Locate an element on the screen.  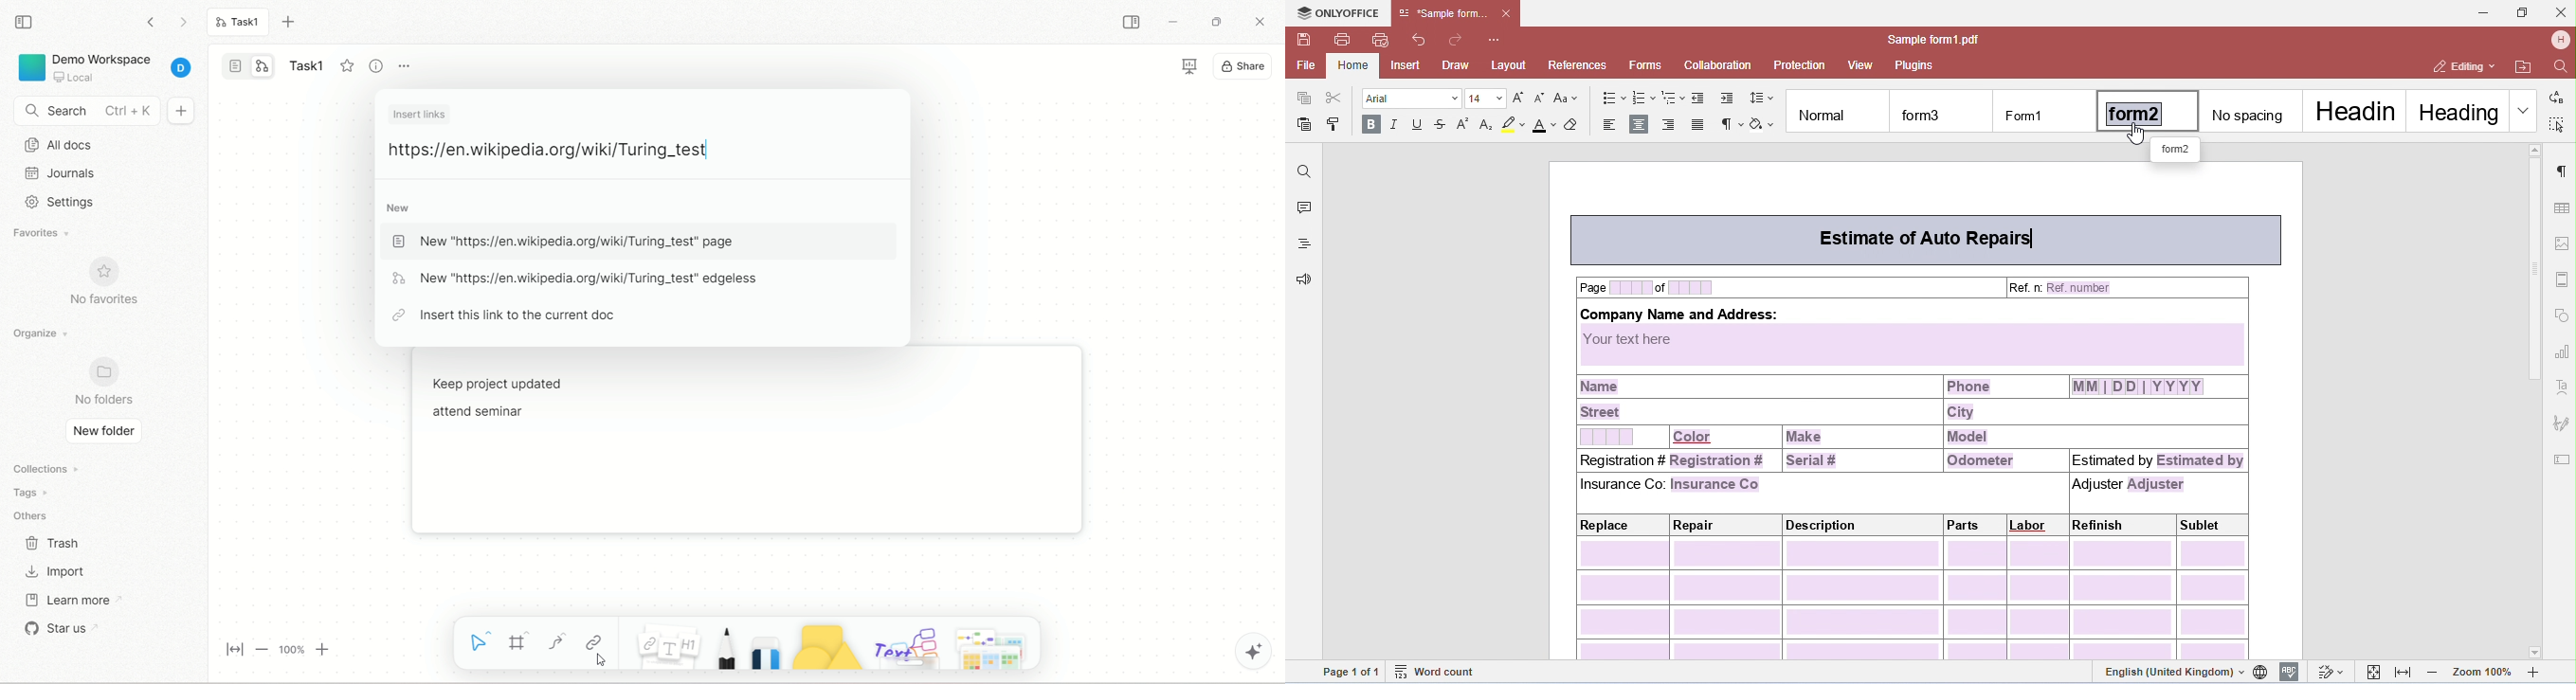
URL - https://en.wikipedia.org/wiki/Turing_test is located at coordinates (550, 149).